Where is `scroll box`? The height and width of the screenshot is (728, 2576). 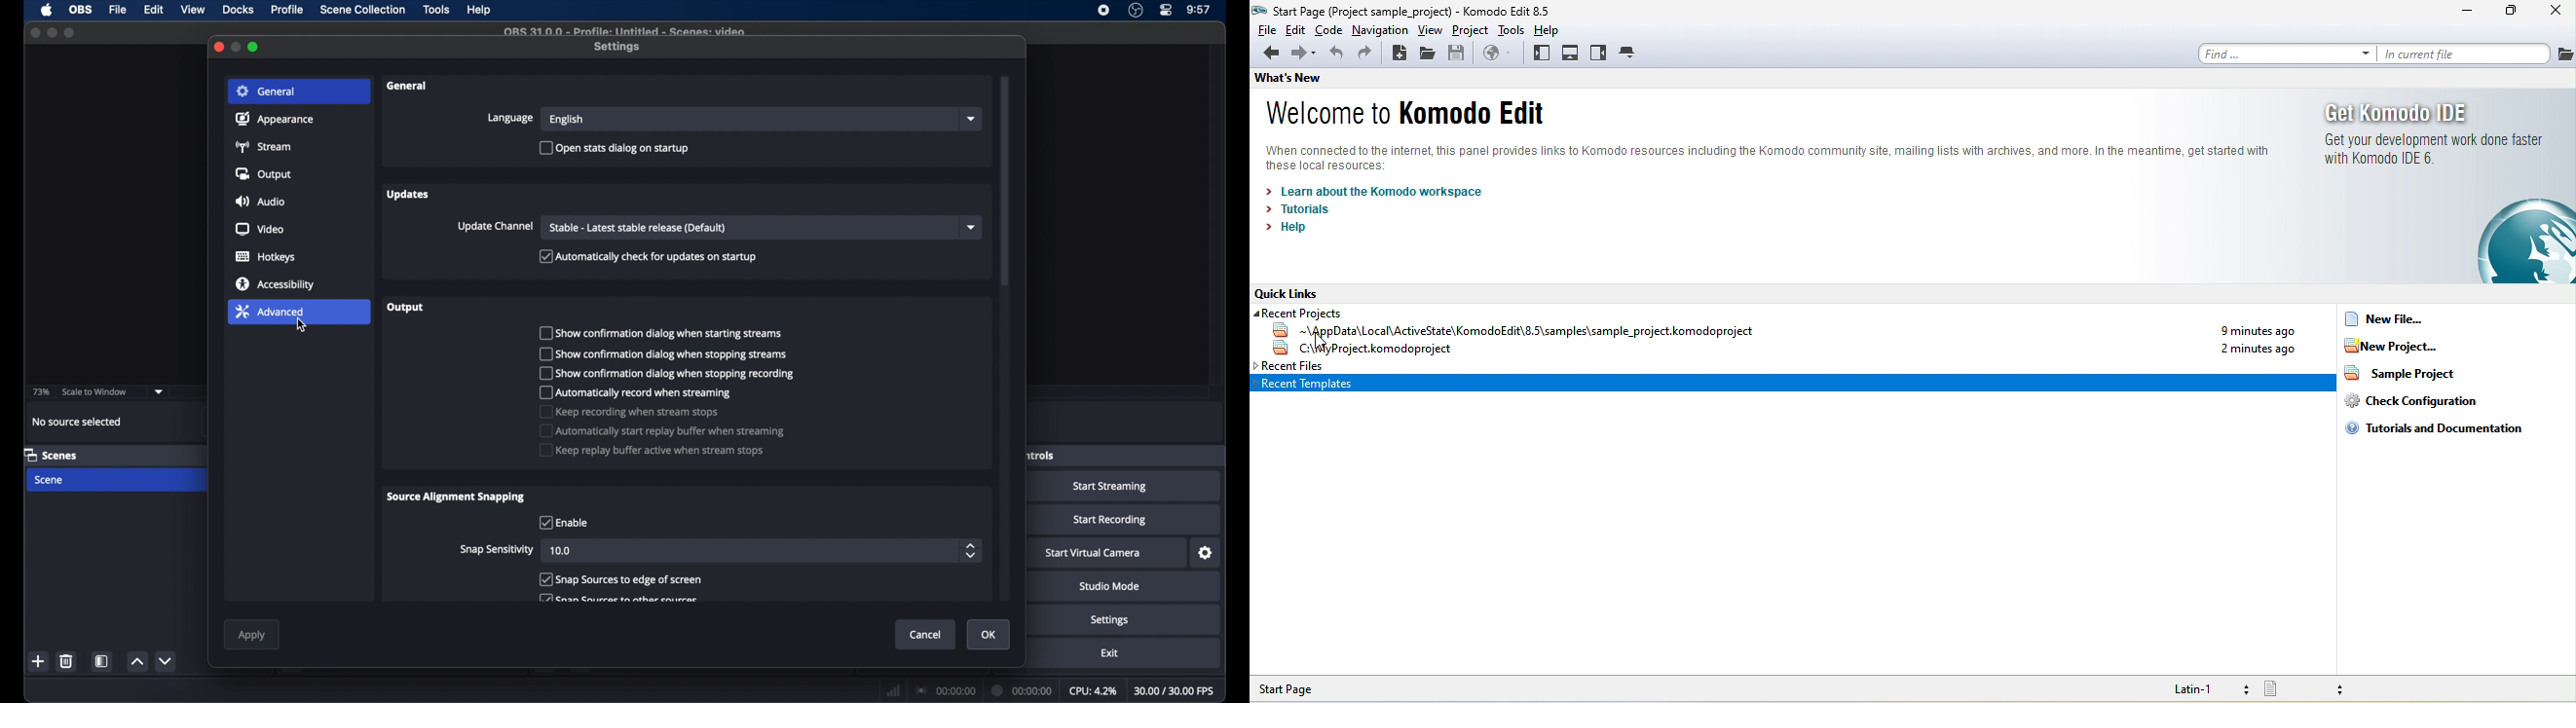 scroll box is located at coordinates (1005, 180).